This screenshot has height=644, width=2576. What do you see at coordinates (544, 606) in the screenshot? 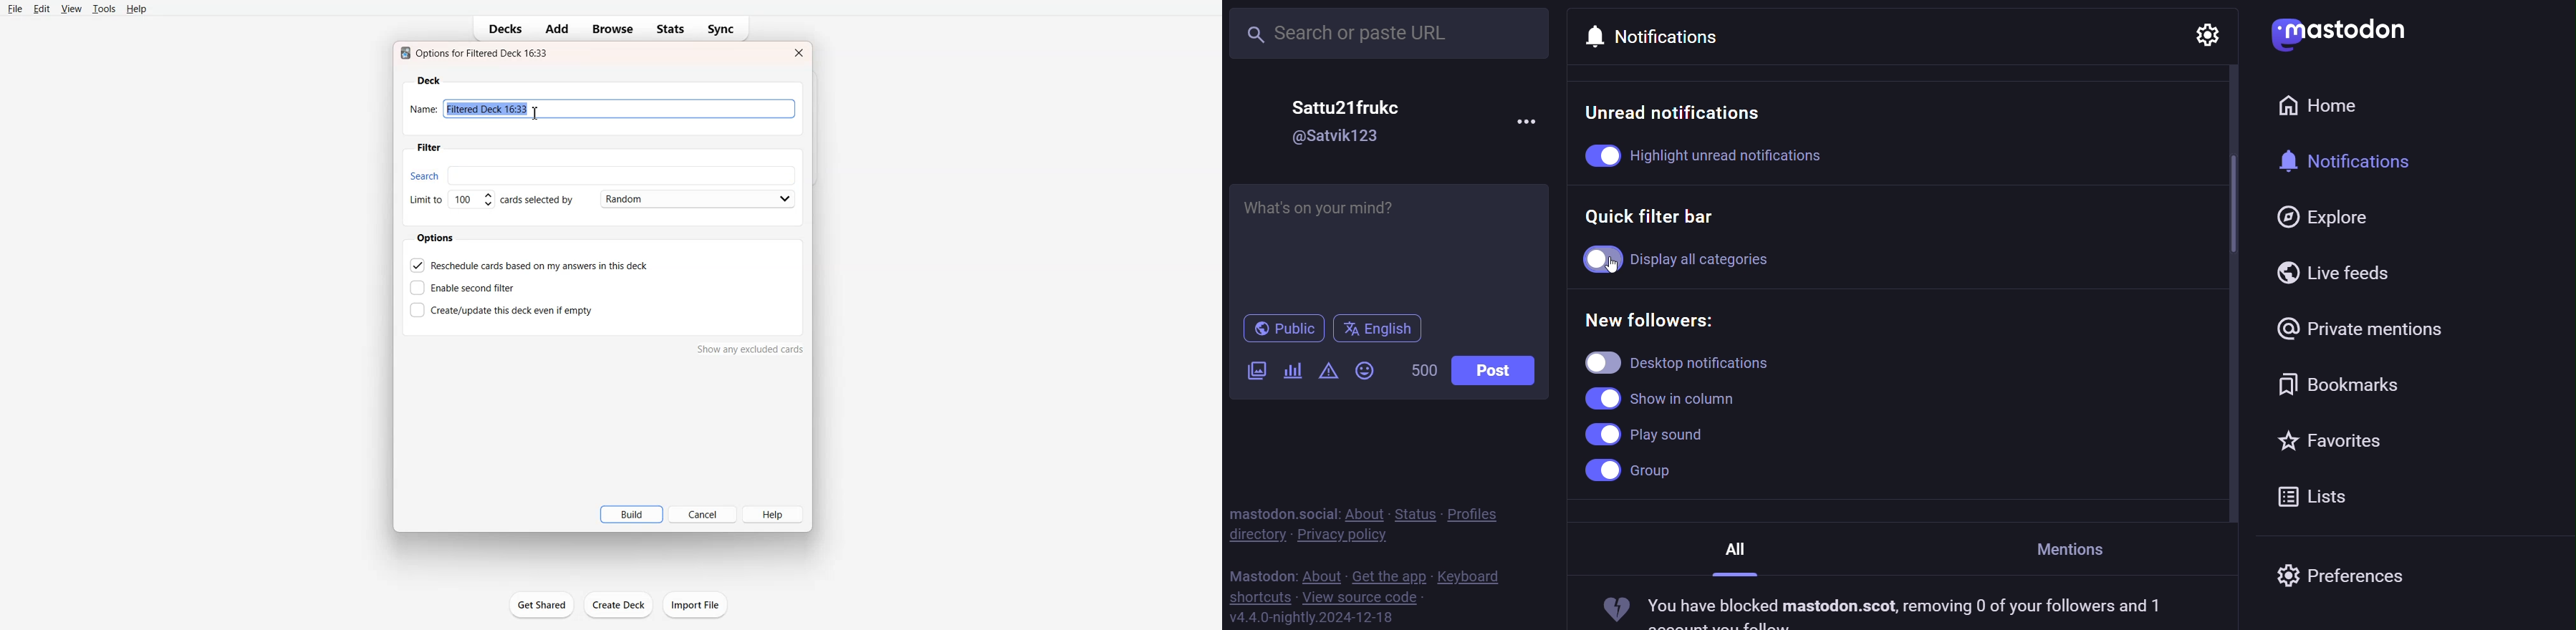
I see `get shared` at bounding box center [544, 606].